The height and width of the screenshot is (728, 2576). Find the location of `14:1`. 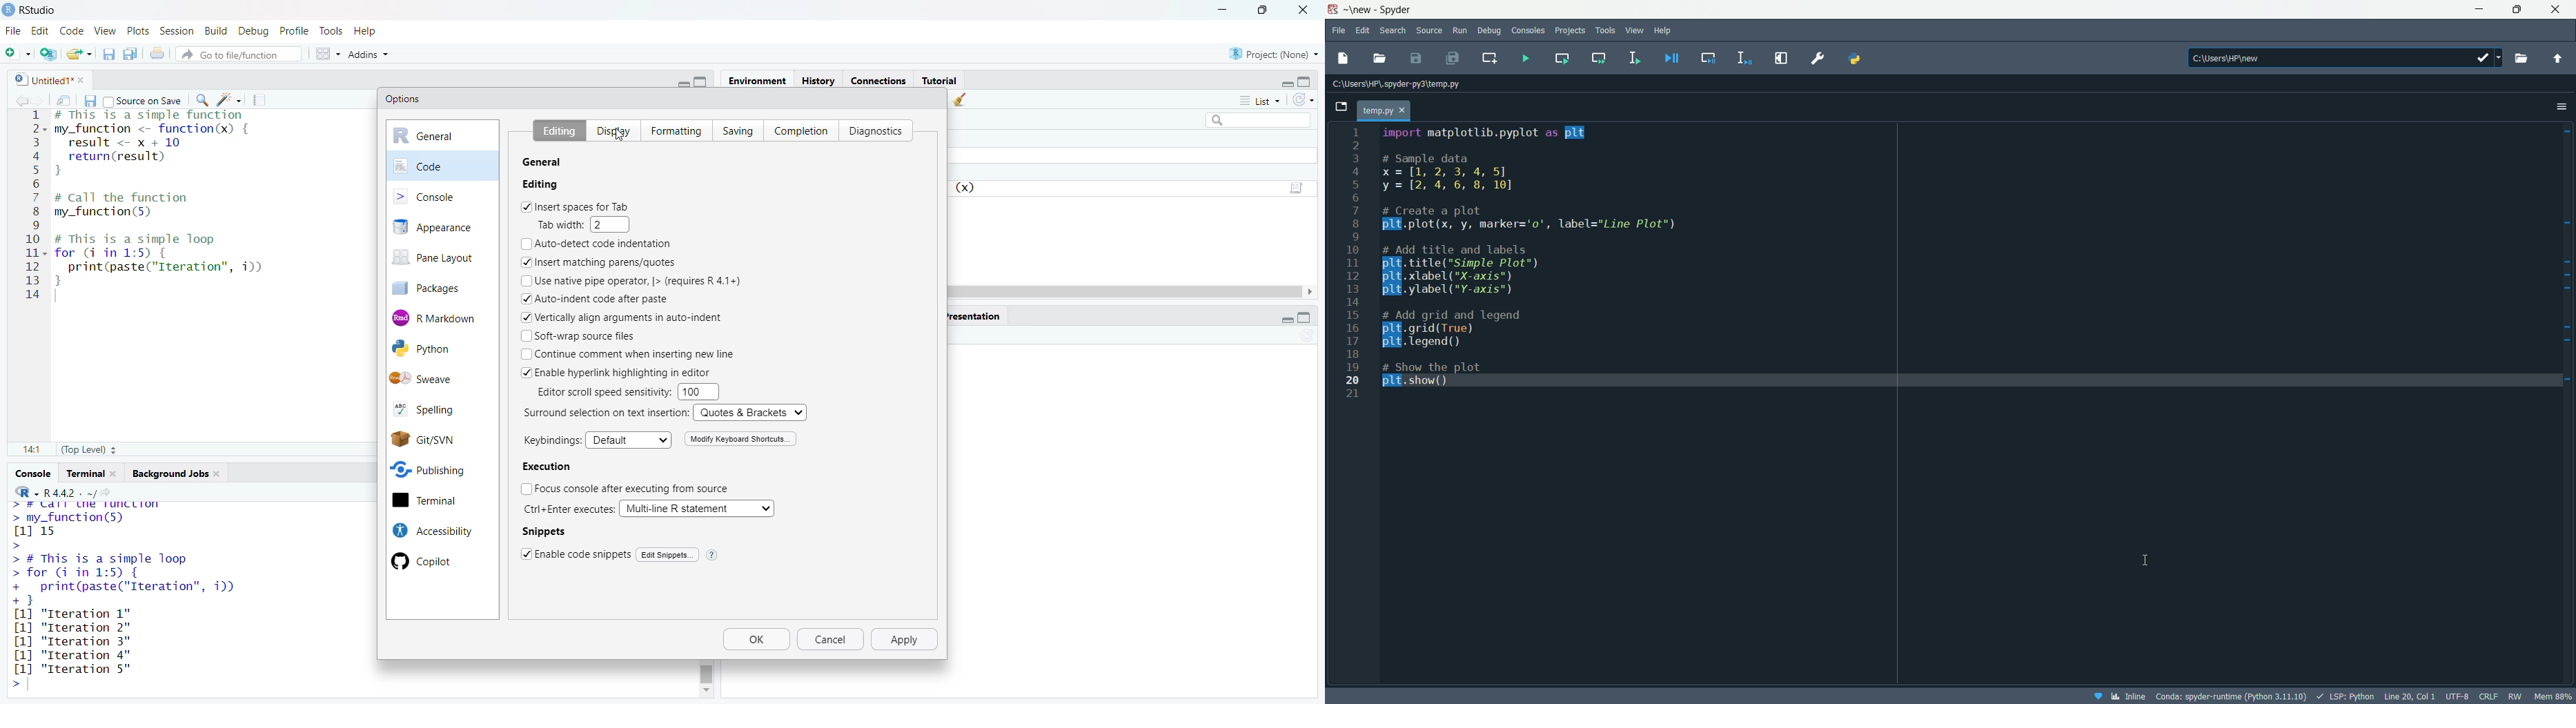

14:1 is located at coordinates (31, 451).